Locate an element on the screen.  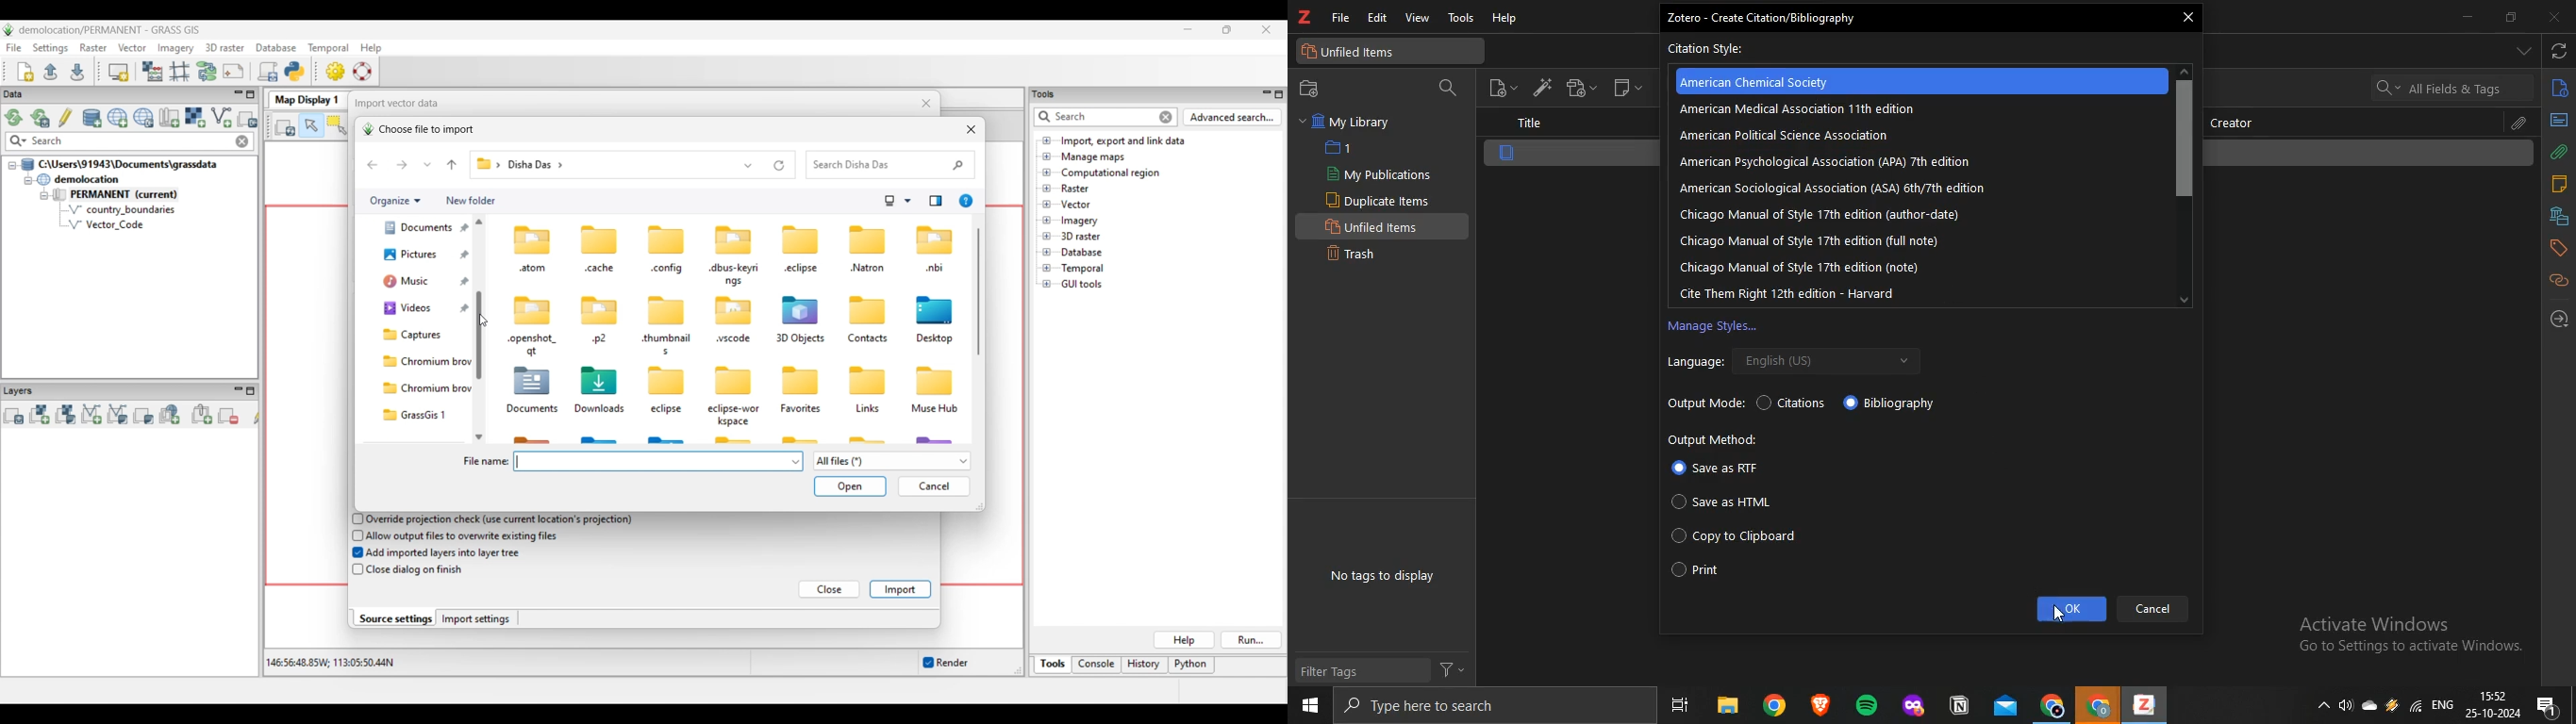
wifi is located at coordinates (2416, 705).